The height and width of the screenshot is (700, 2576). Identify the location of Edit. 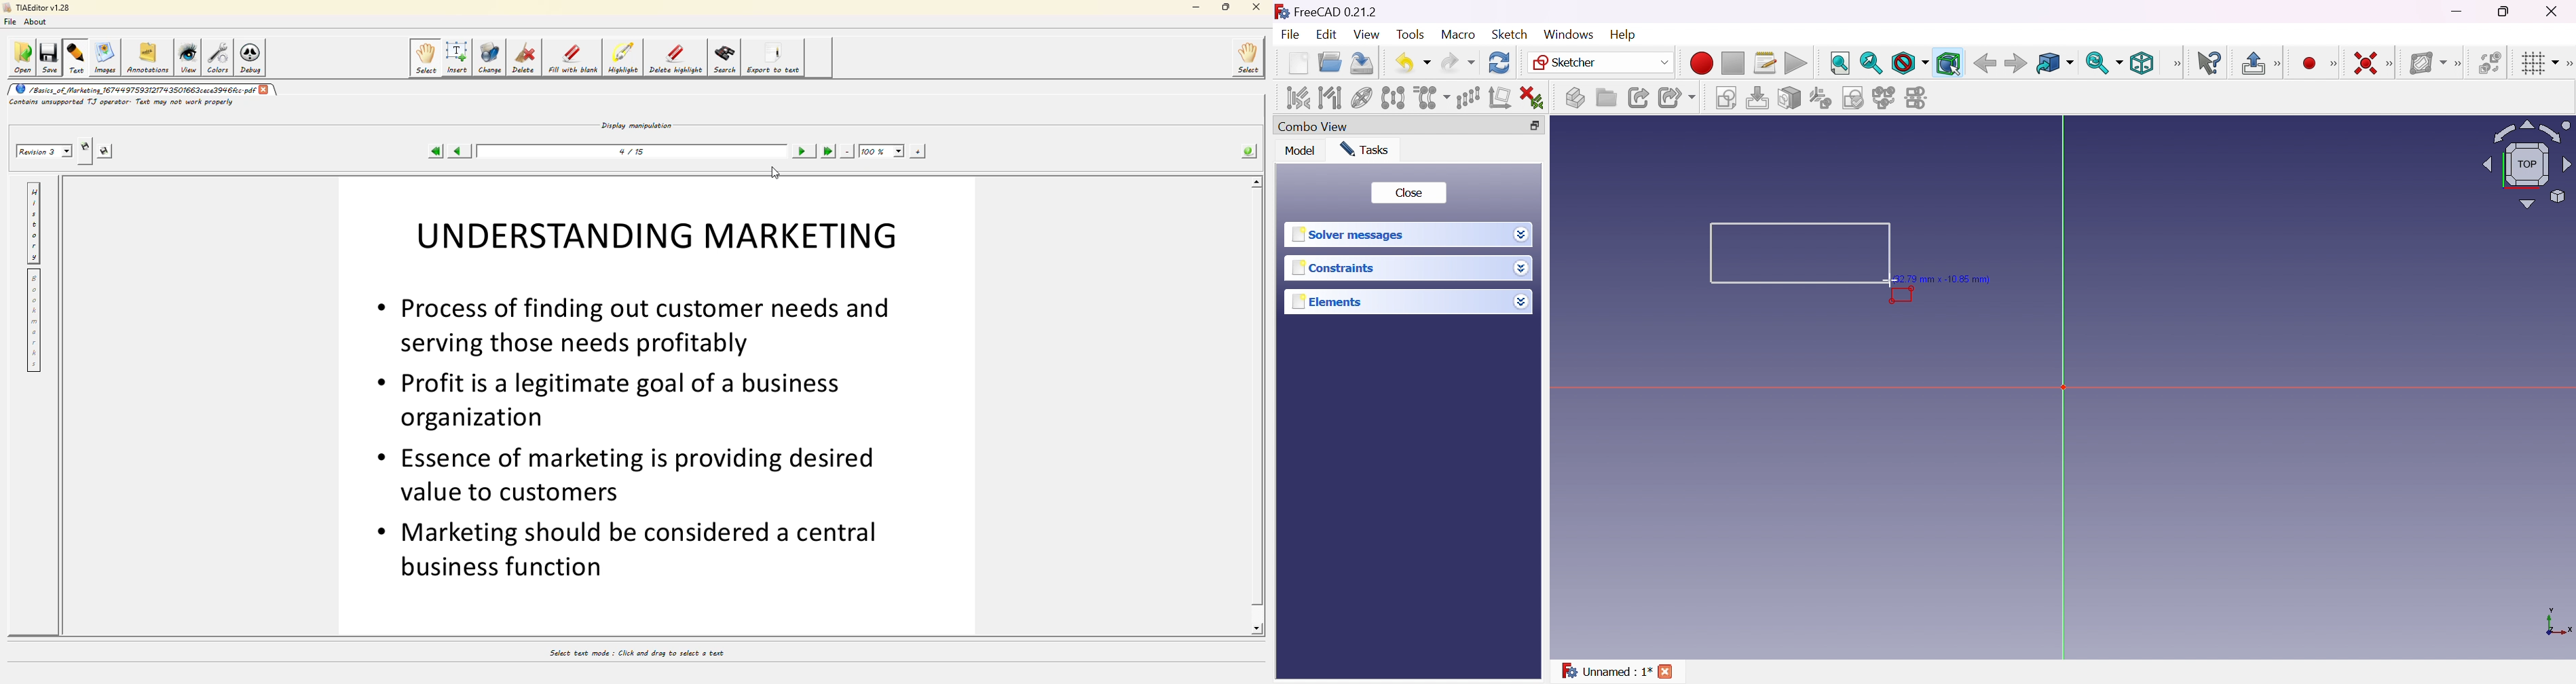
(1327, 35).